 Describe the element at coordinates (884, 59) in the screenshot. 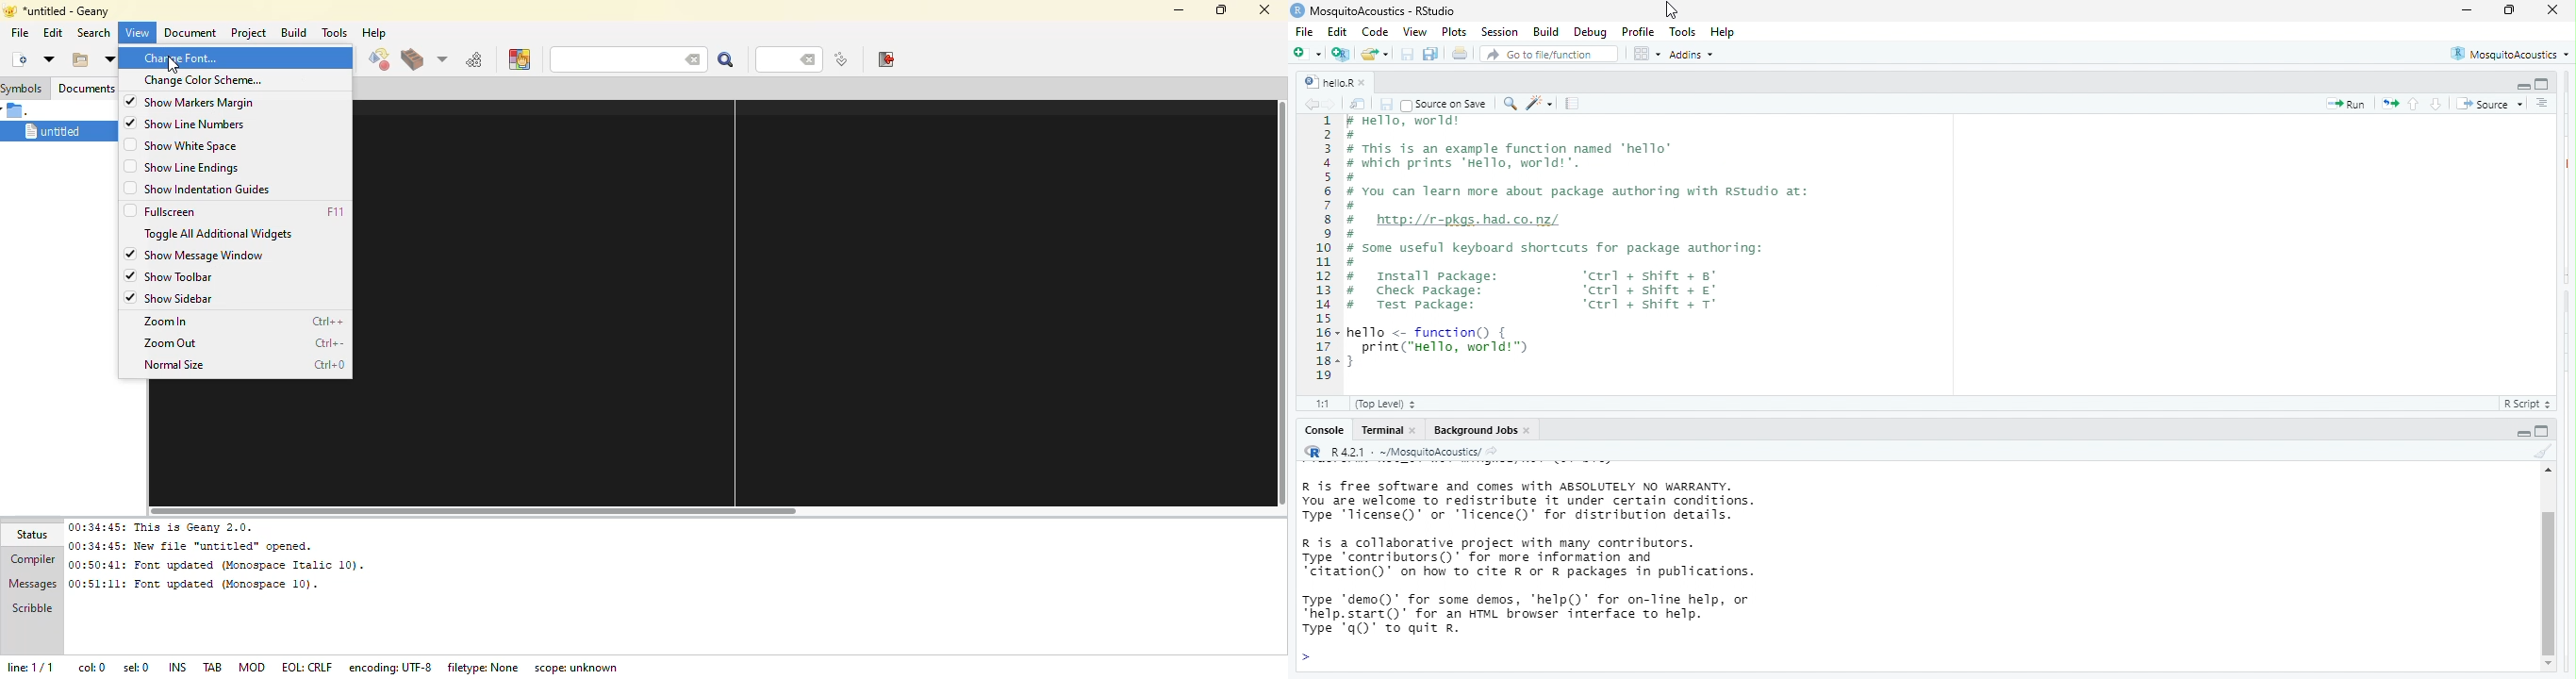

I see `exit` at that location.